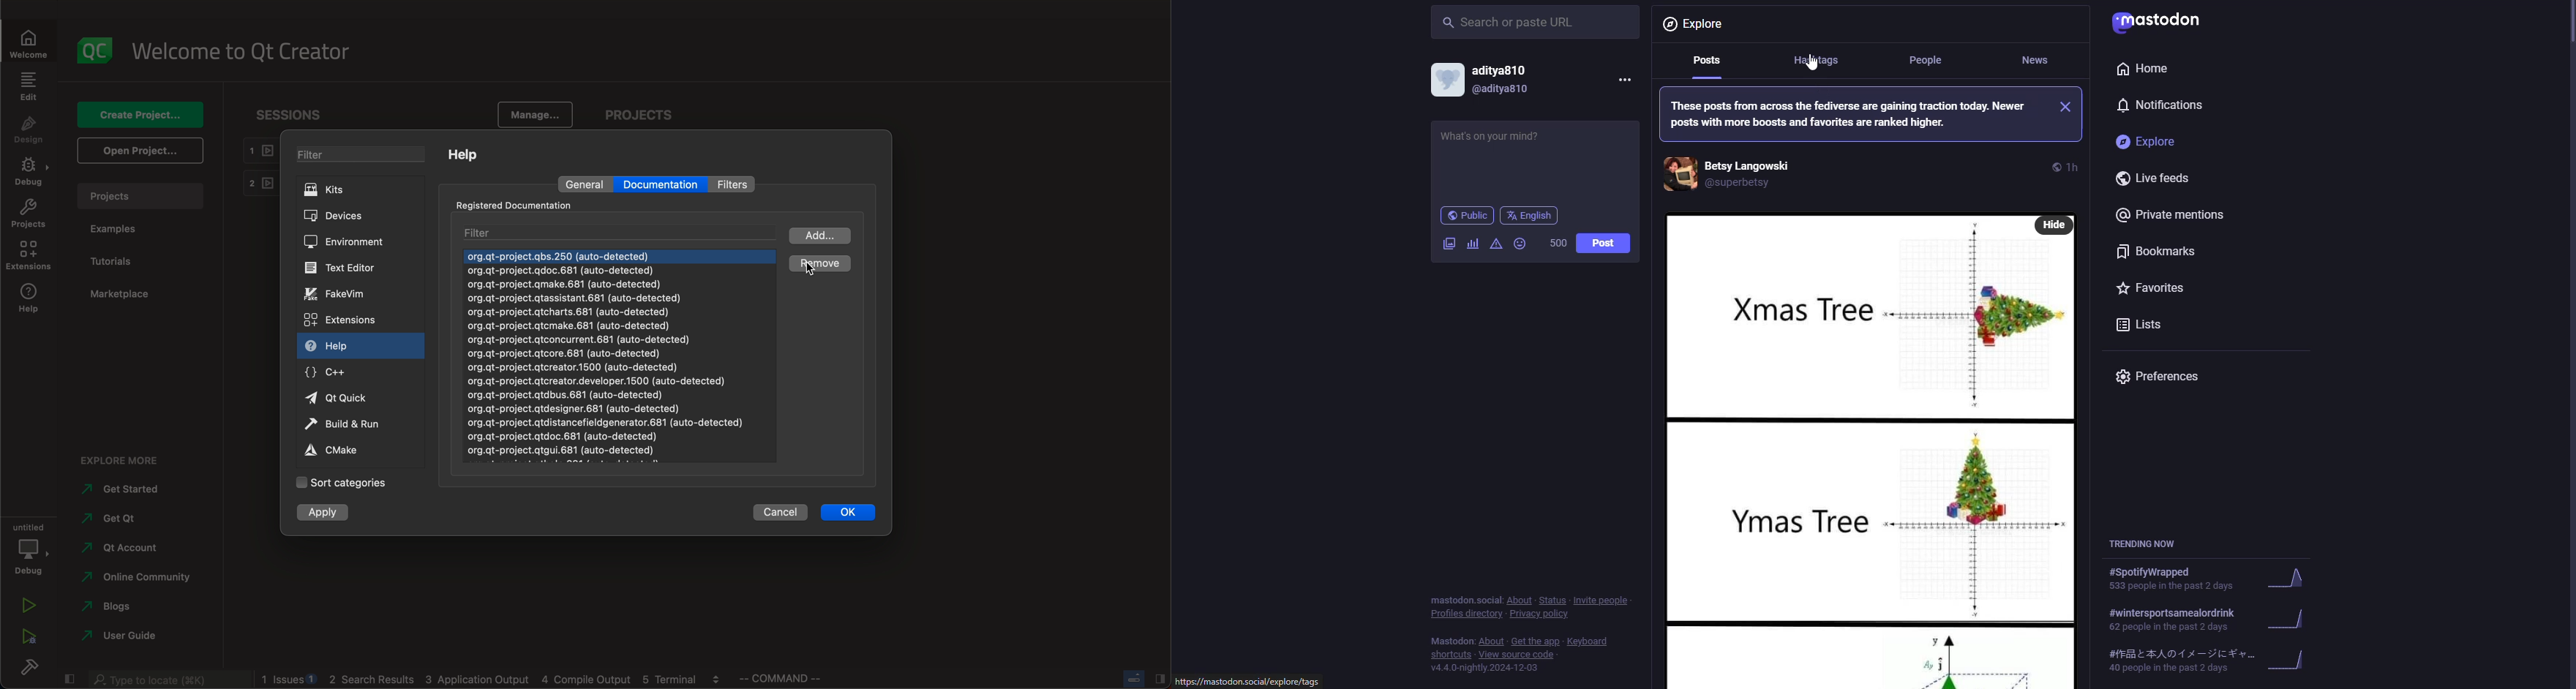 The width and height of the screenshot is (2576, 700). What do you see at coordinates (1514, 23) in the screenshot?
I see `search` at bounding box center [1514, 23].